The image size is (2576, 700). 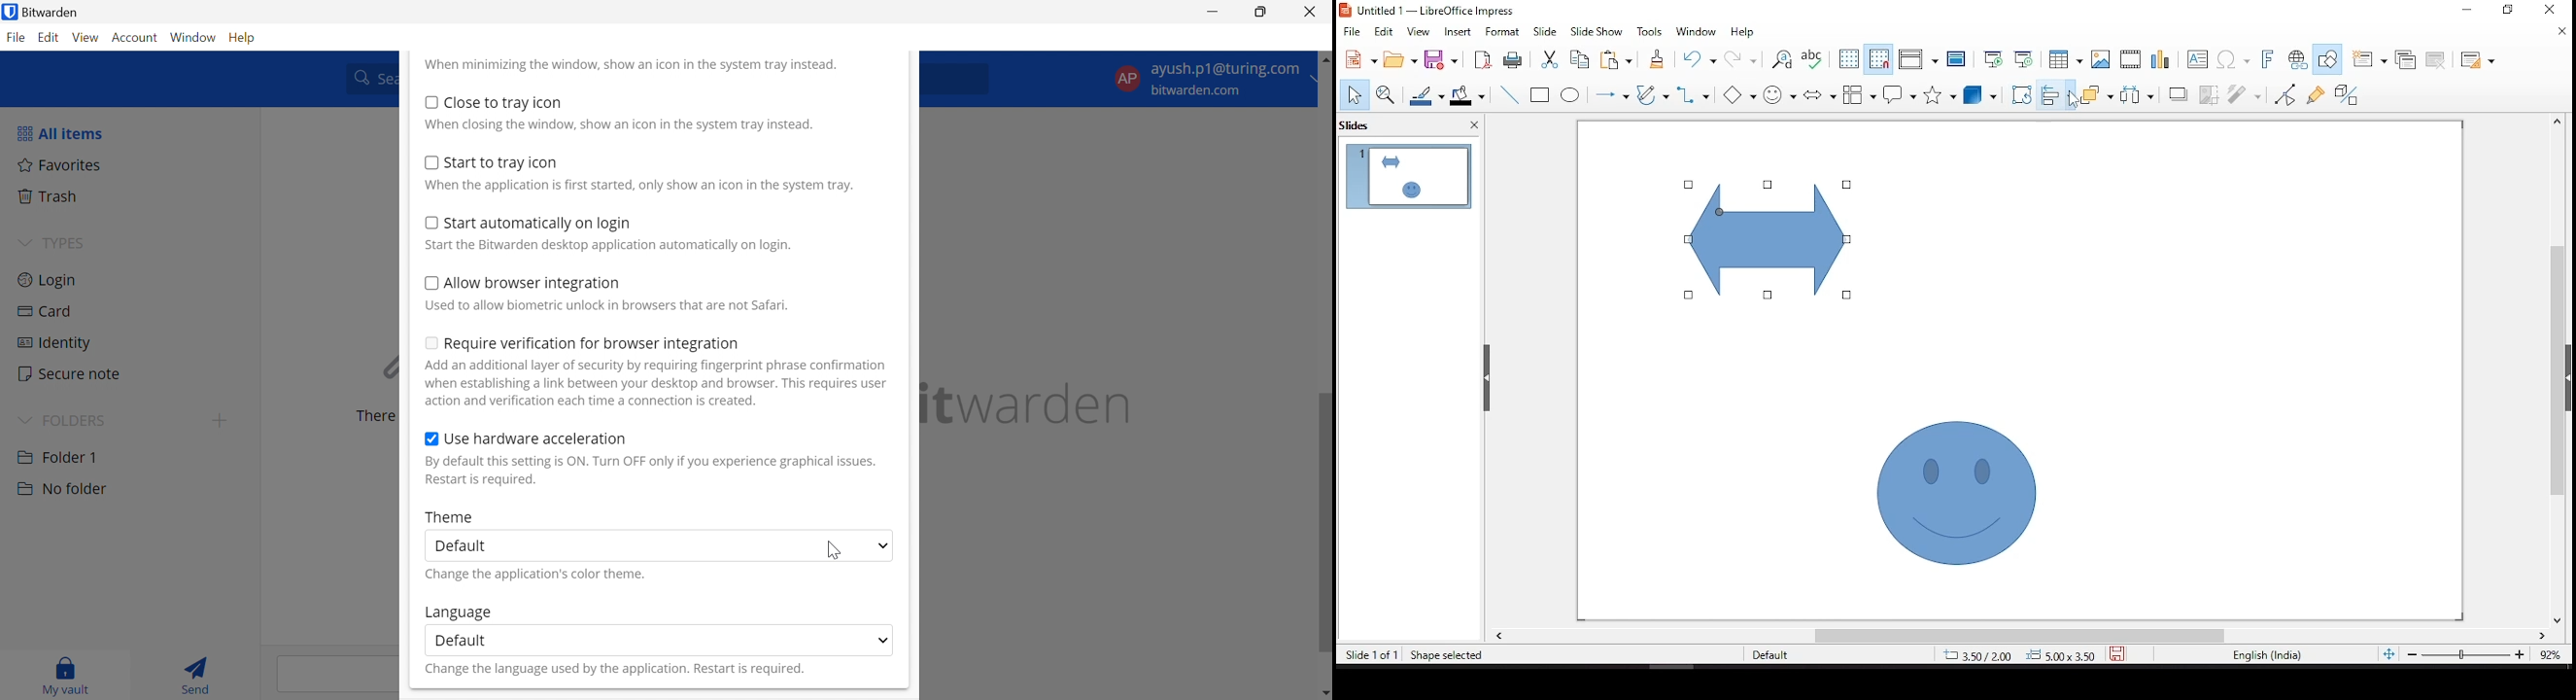 What do you see at coordinates (245, 36) in the screenshot?
I see `Help` at bounding box center [245, 36].